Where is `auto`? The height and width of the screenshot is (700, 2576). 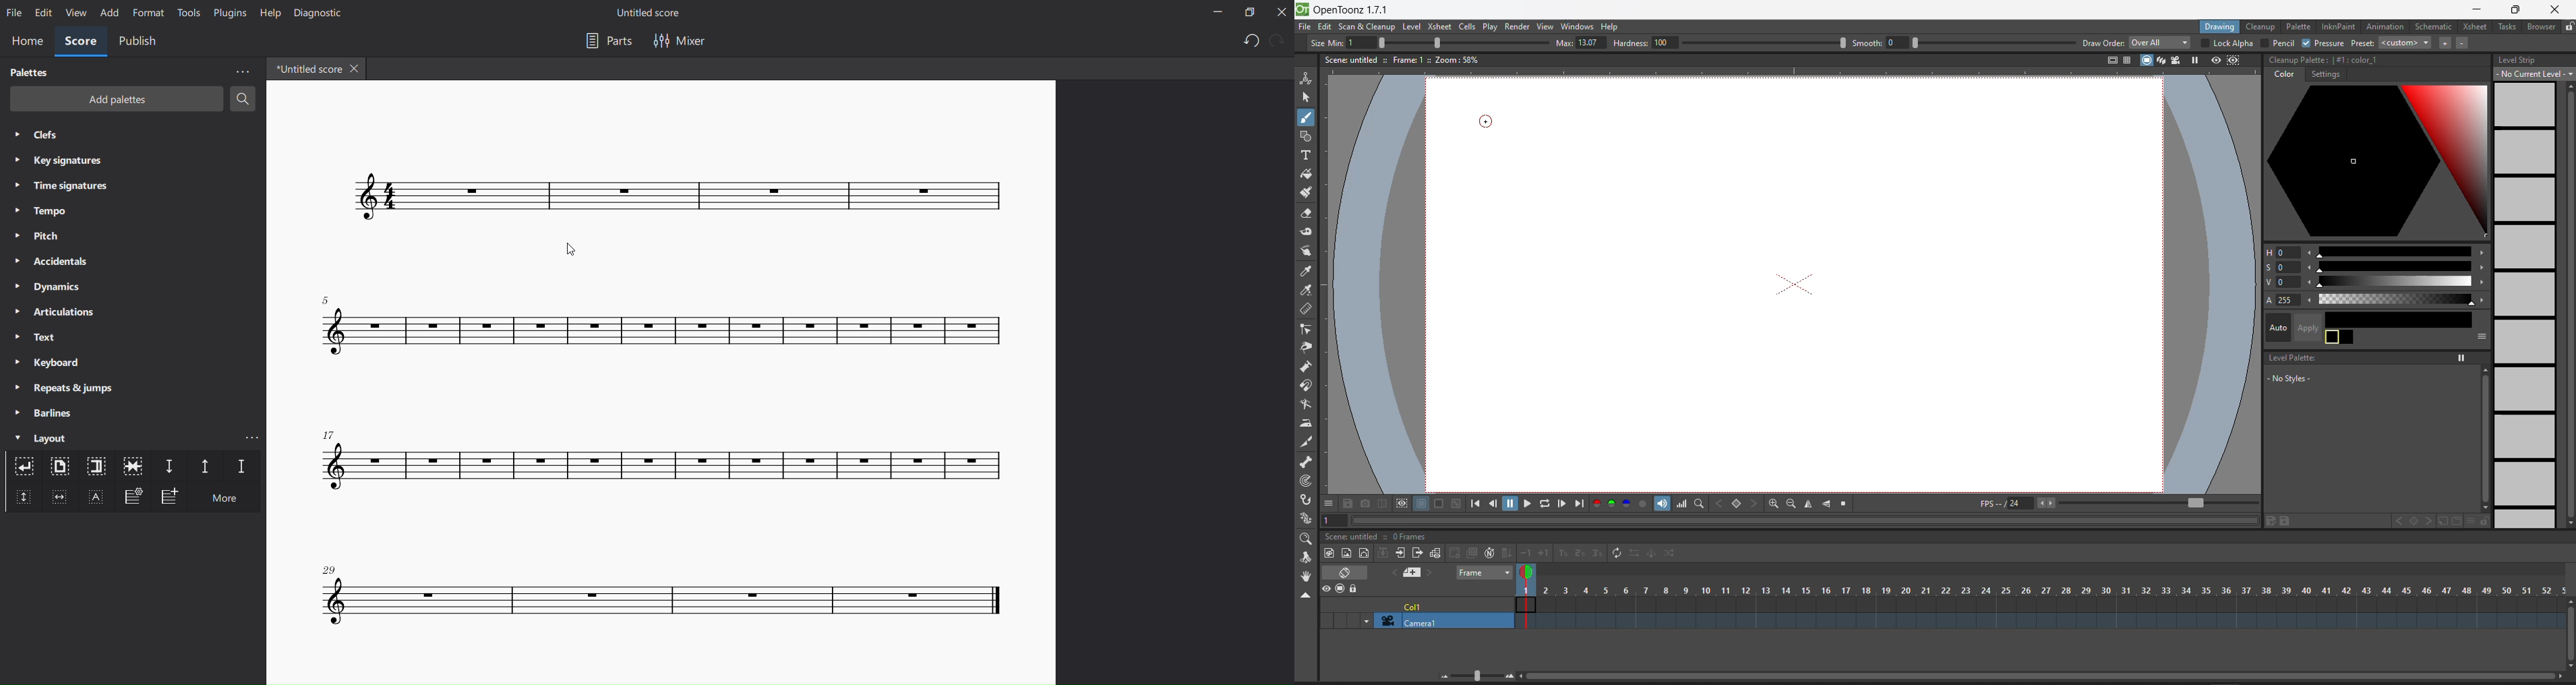 auto is located at coordinates (2276, 328).